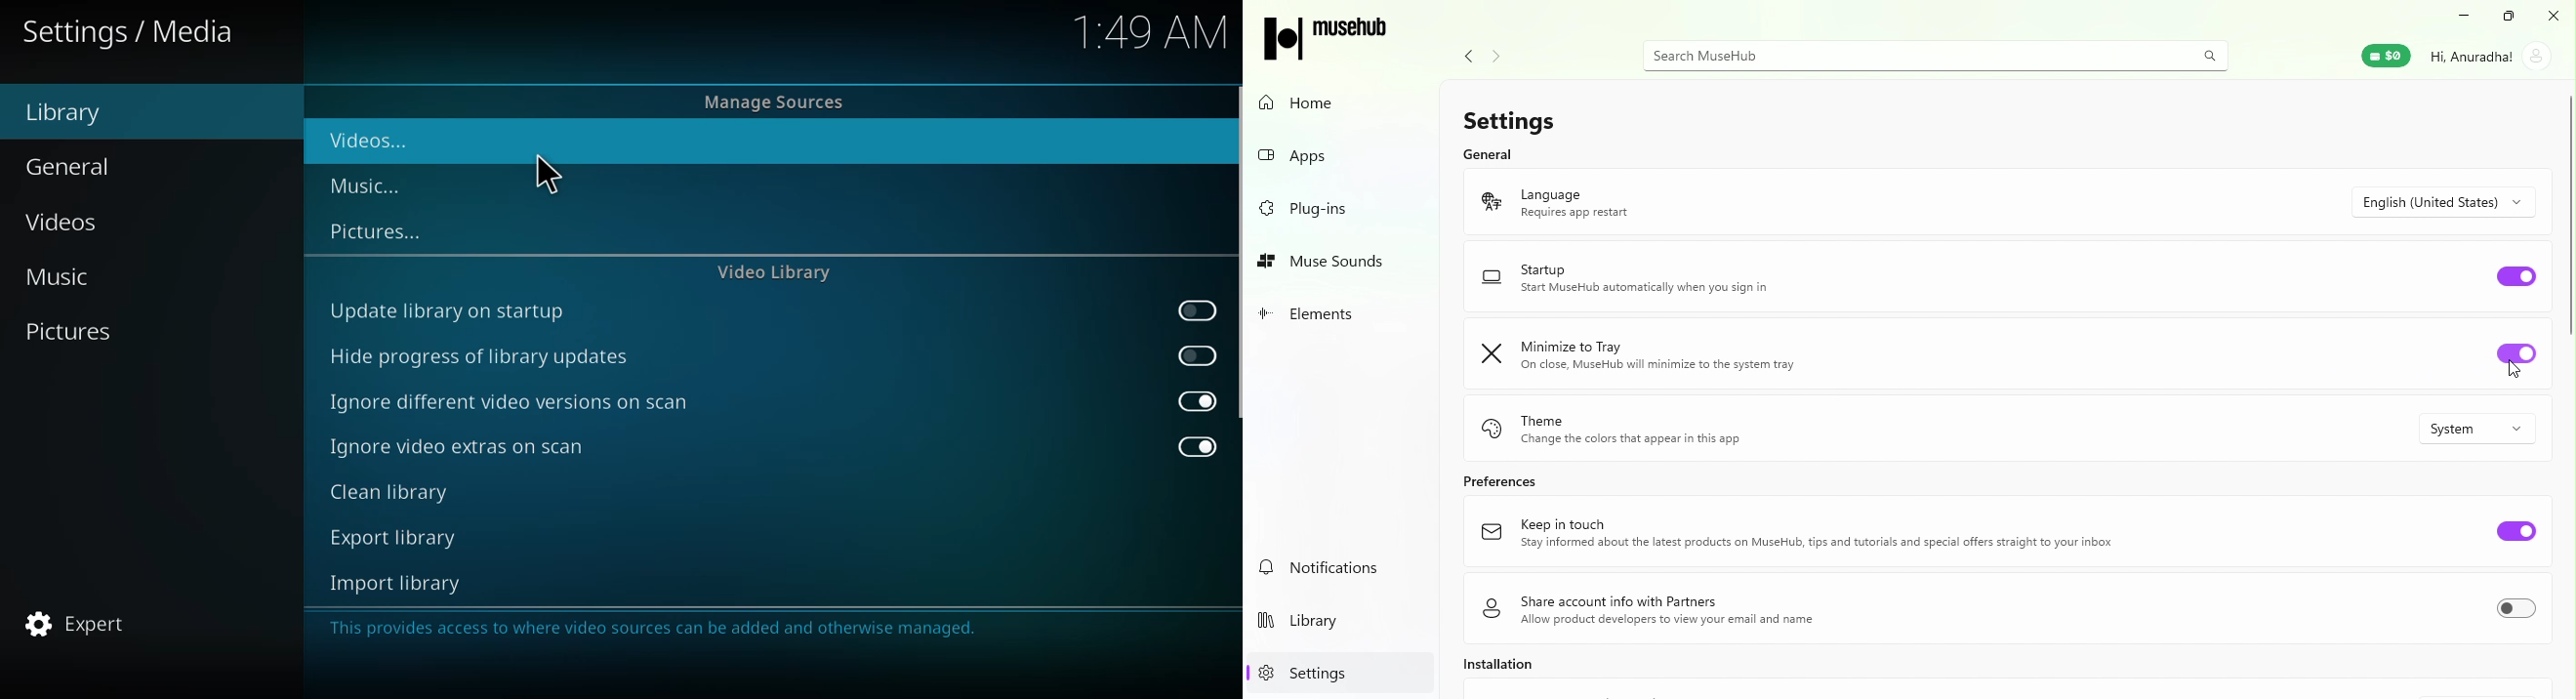 The width and height of the screenshot is (2576, 700). Describe the element at coordinates (392, 538) in the screenshot. I see `export library` at that location.